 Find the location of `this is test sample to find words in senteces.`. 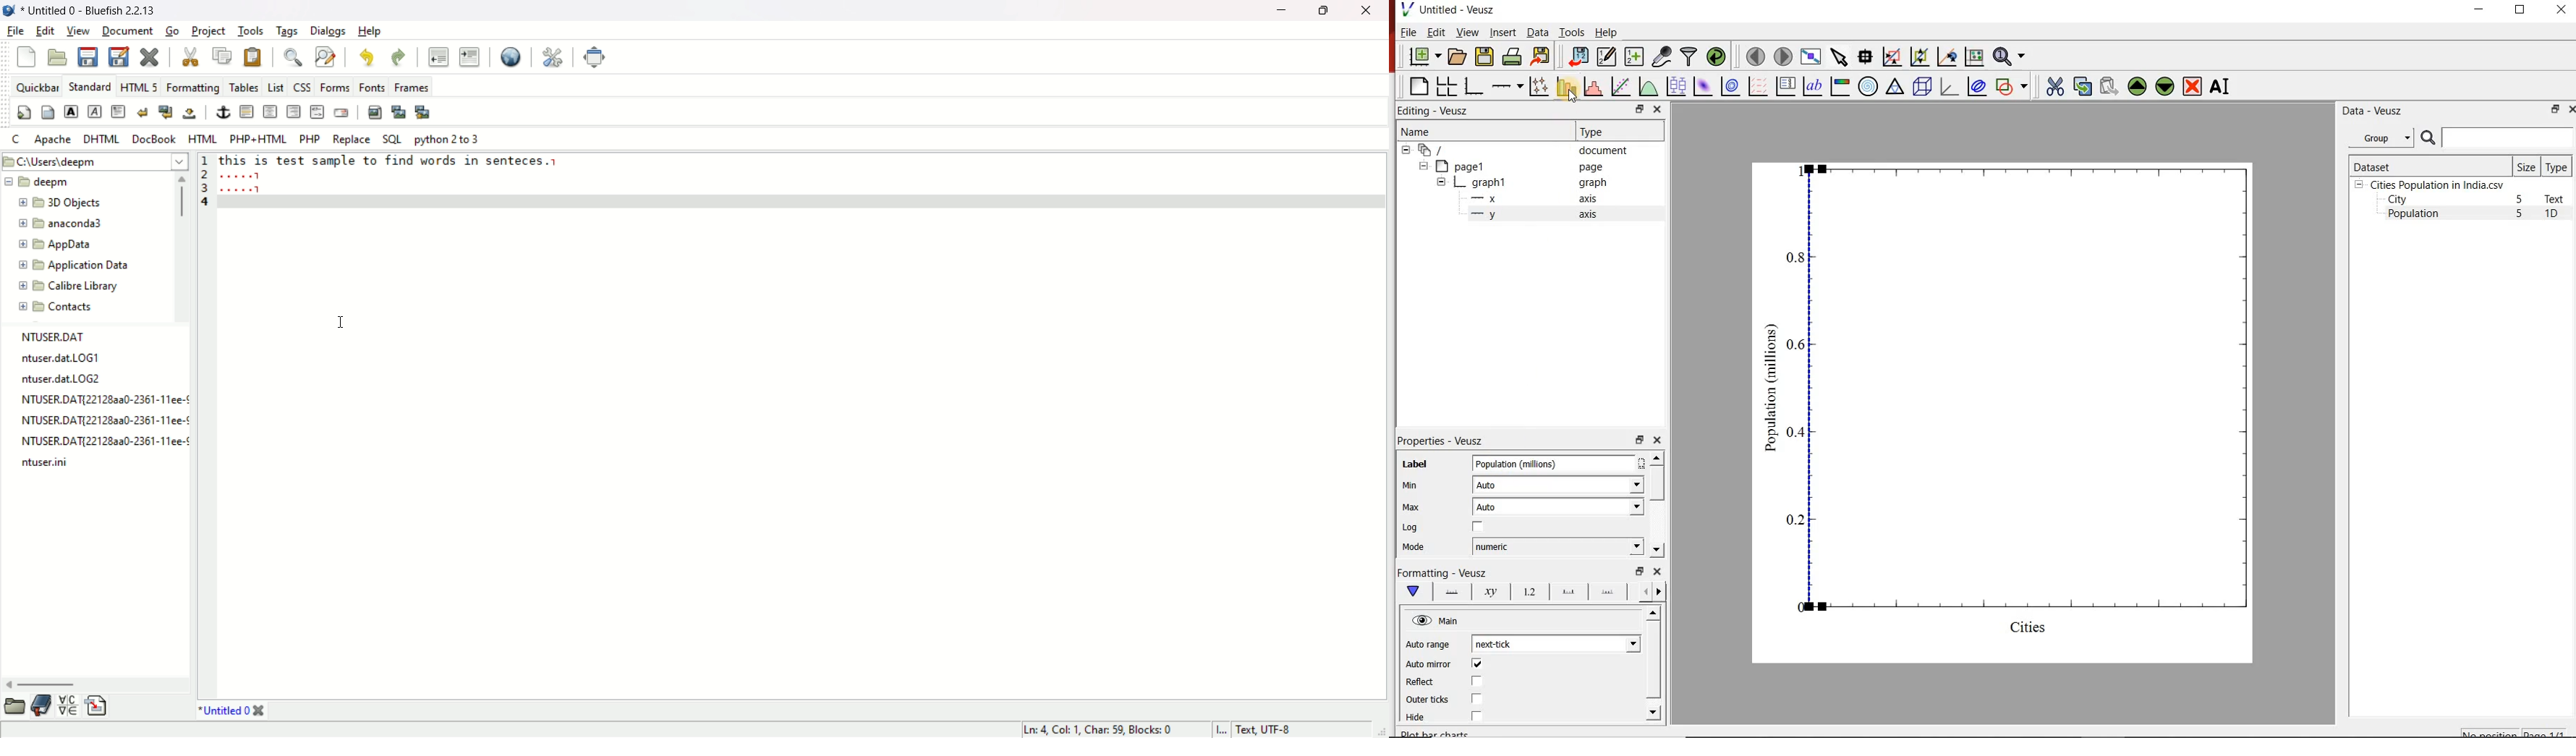

this is test sample to find words in senteces. is located at coordinates (381, 161).